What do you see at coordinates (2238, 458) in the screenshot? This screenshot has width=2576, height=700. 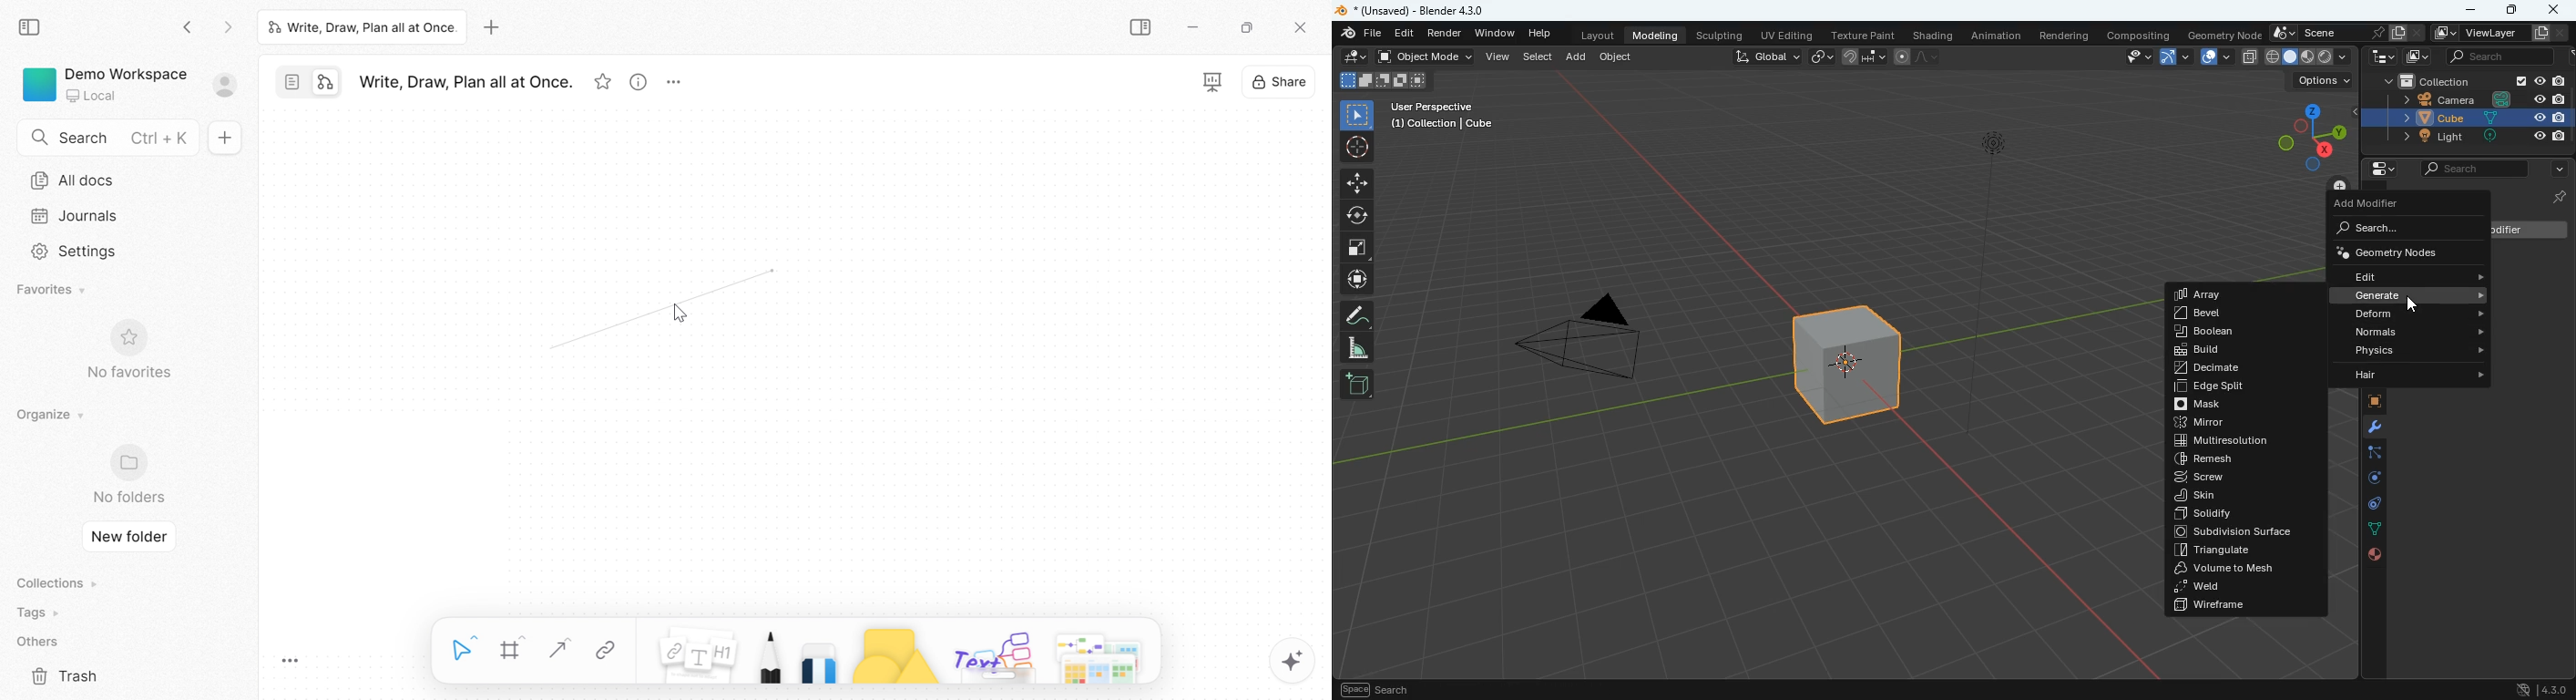 I see `remesh` at bounding box center [2238, 458].